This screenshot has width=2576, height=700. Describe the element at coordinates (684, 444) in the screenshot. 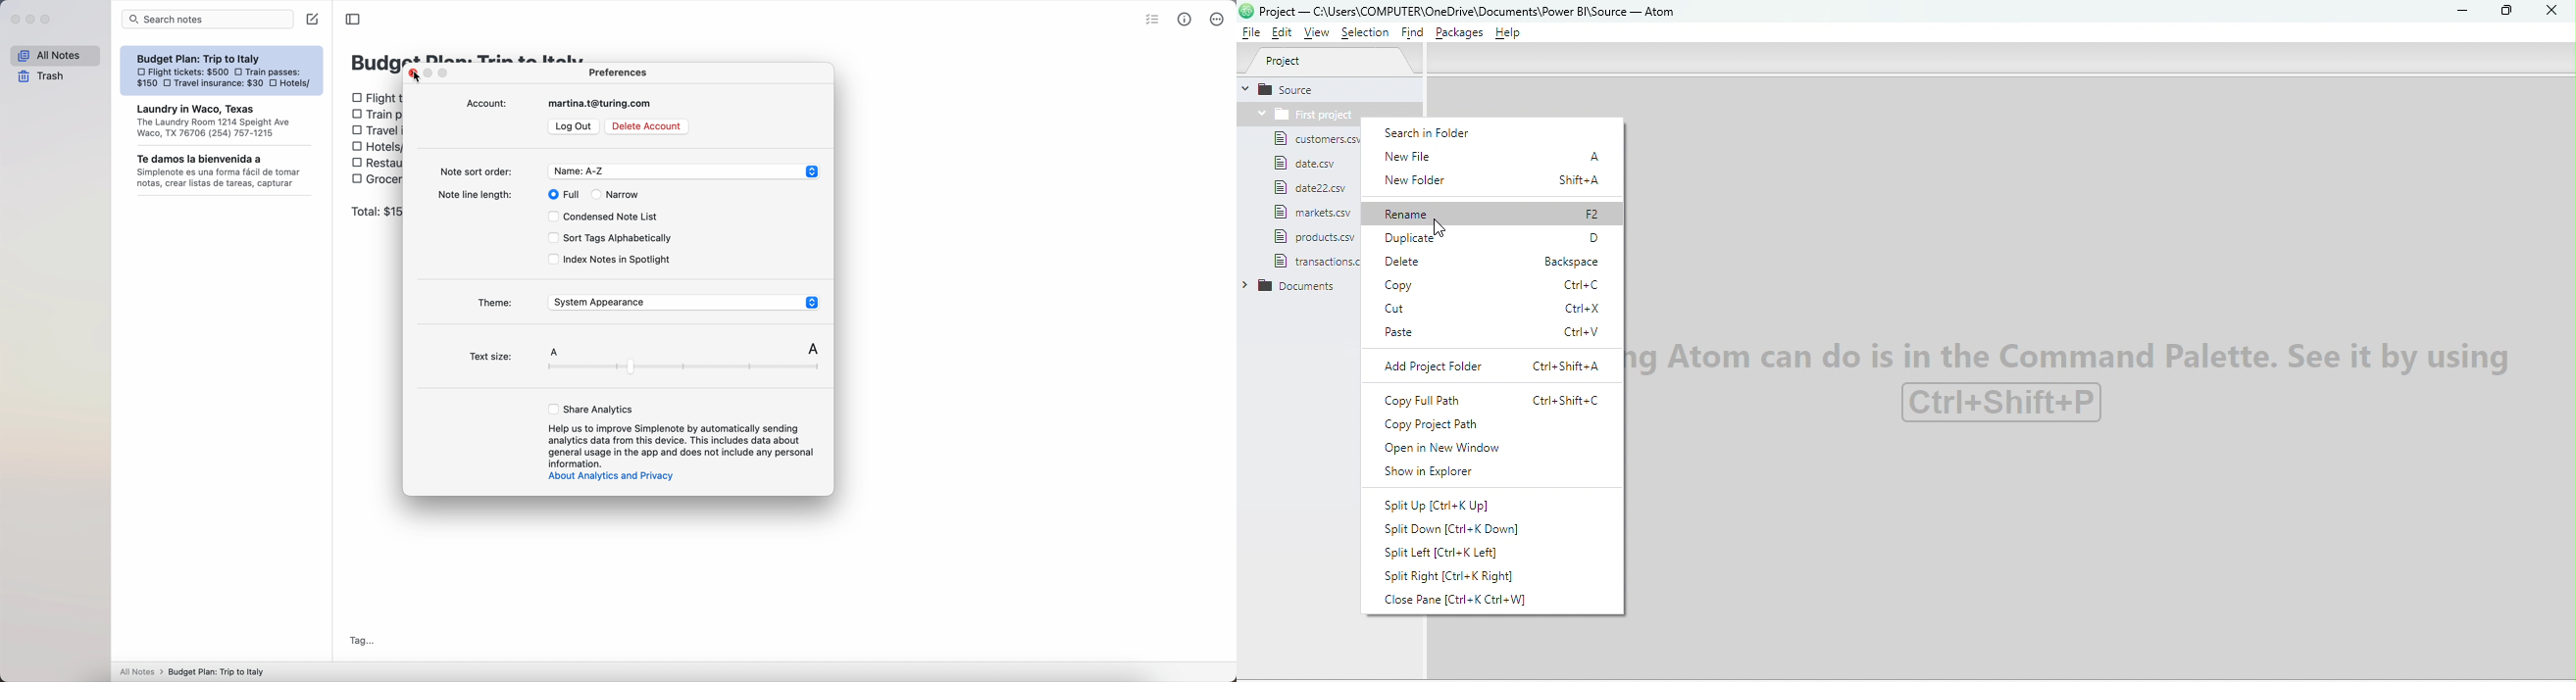

I see `Help us to improve Simplenote by automatically sending analytics data from this devices.` at that location.